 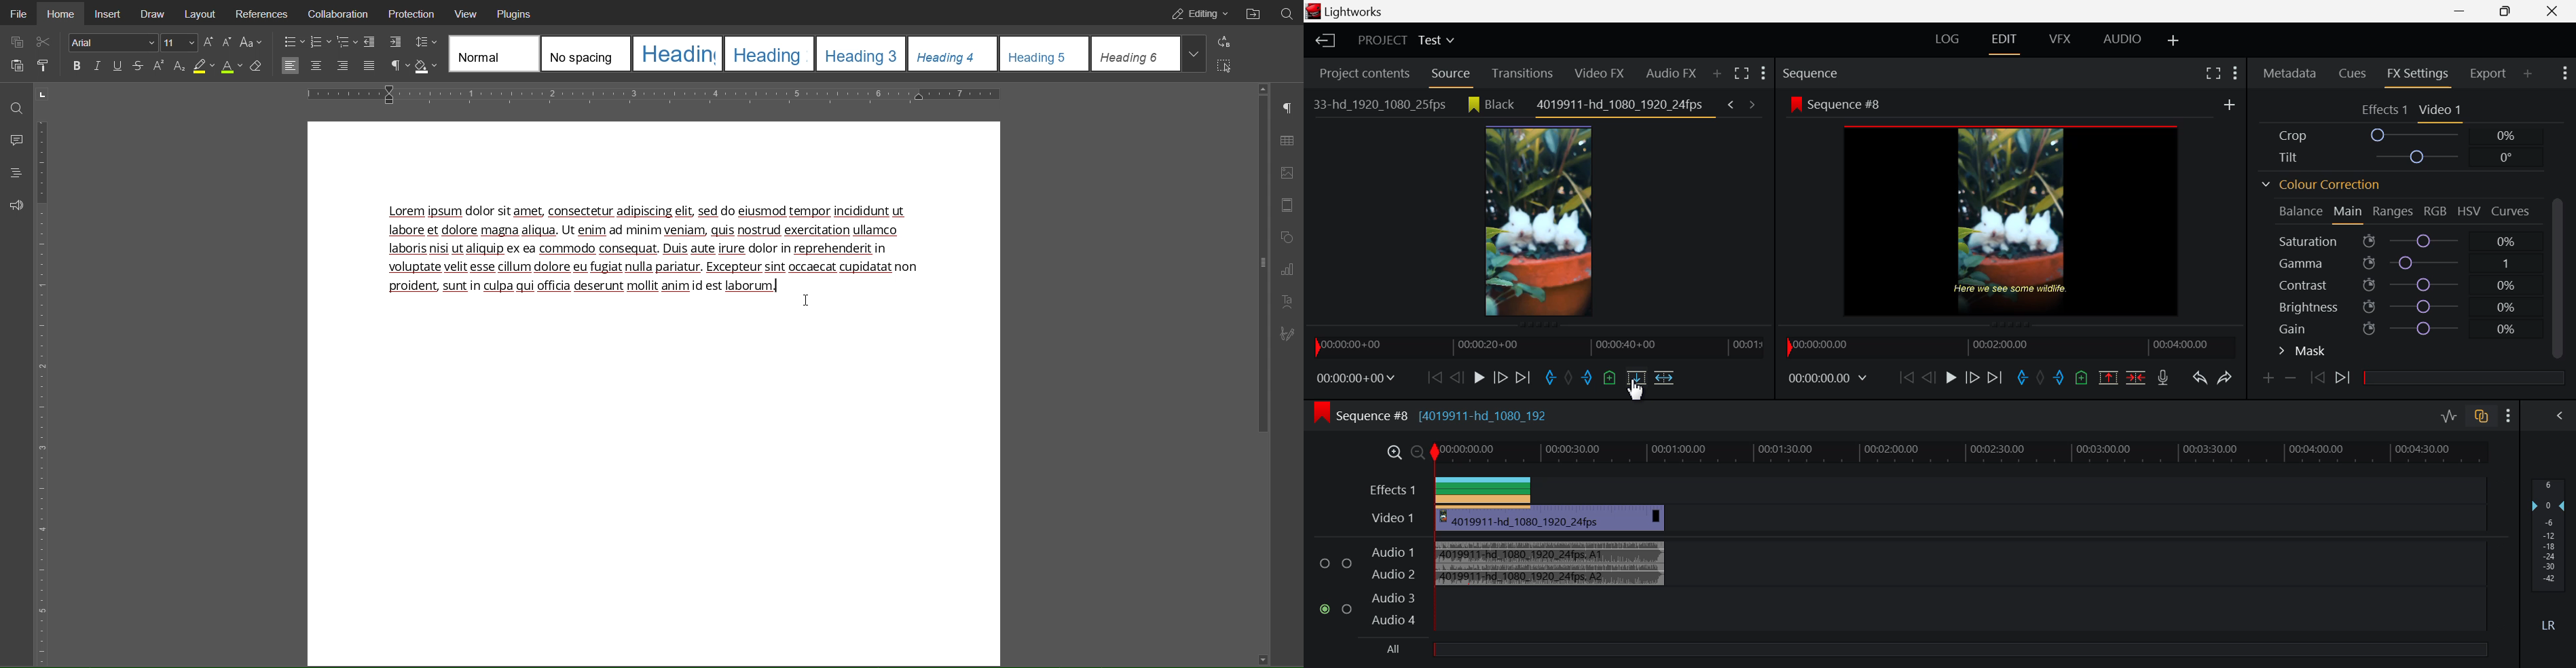 What do you see at coordinates (46, 43) in the screenshot?
I see `Cut` at bounding box center [46, 43].